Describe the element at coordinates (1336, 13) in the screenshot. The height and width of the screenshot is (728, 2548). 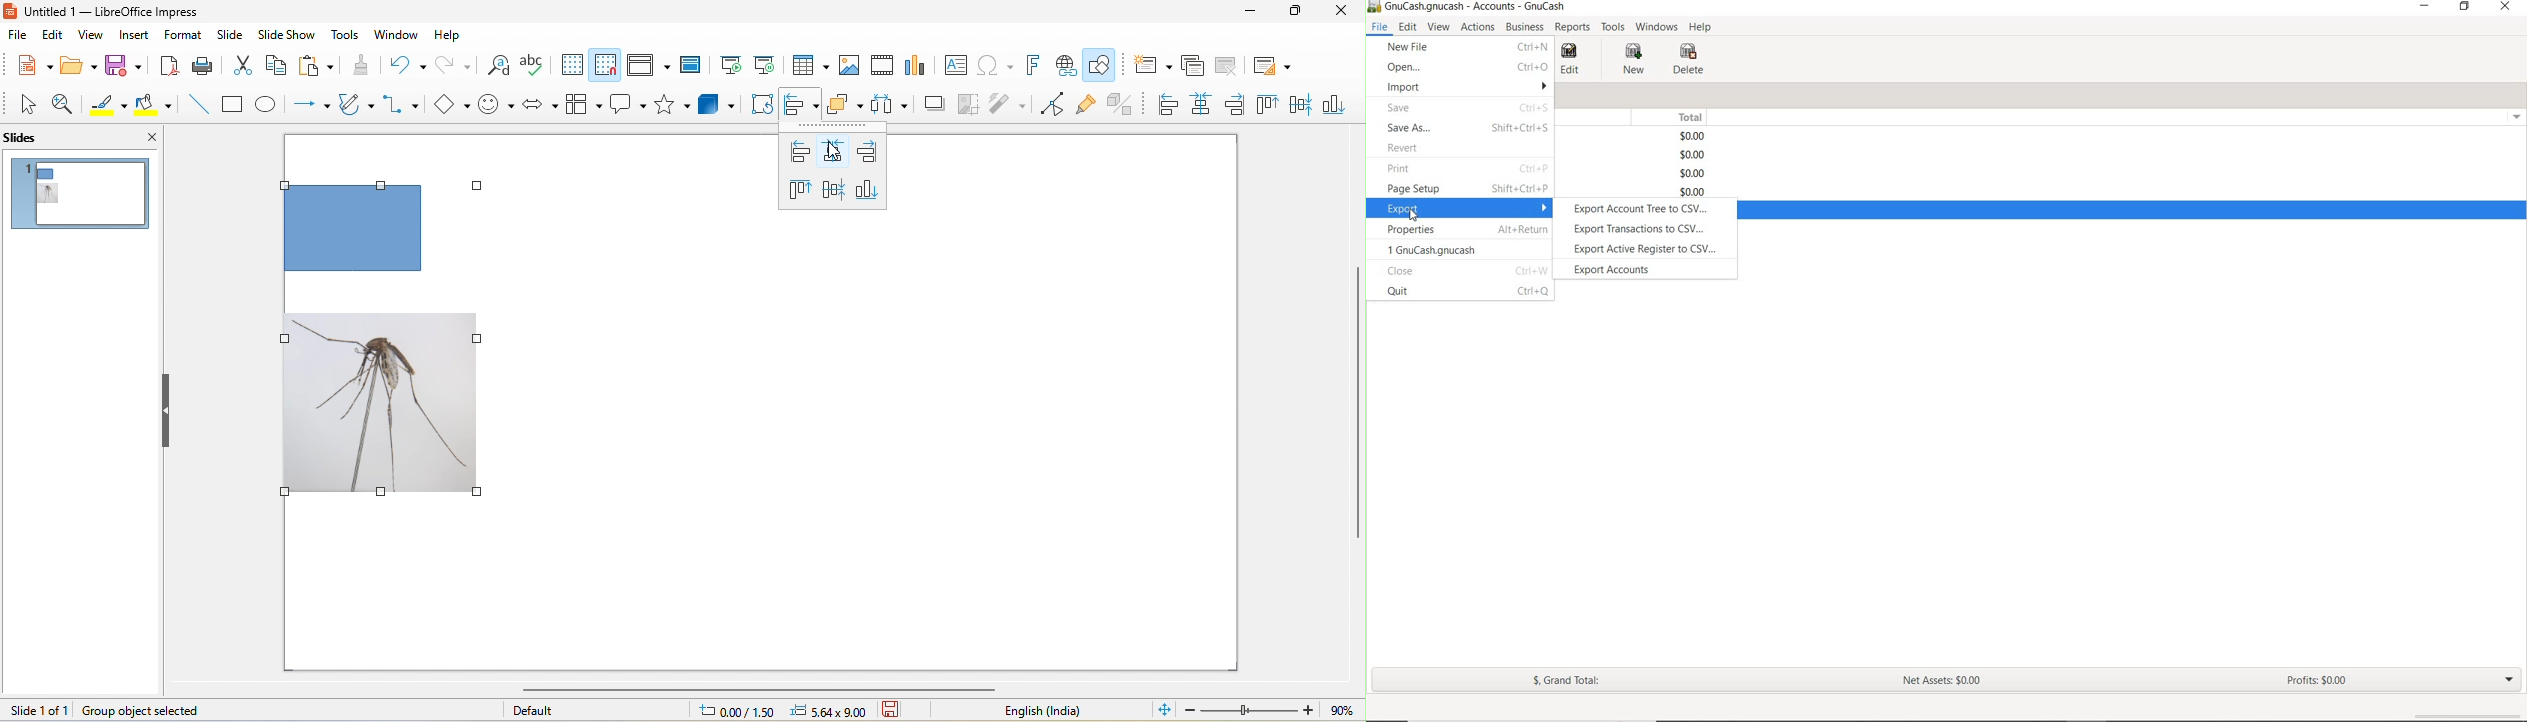
I see `close` at that location.